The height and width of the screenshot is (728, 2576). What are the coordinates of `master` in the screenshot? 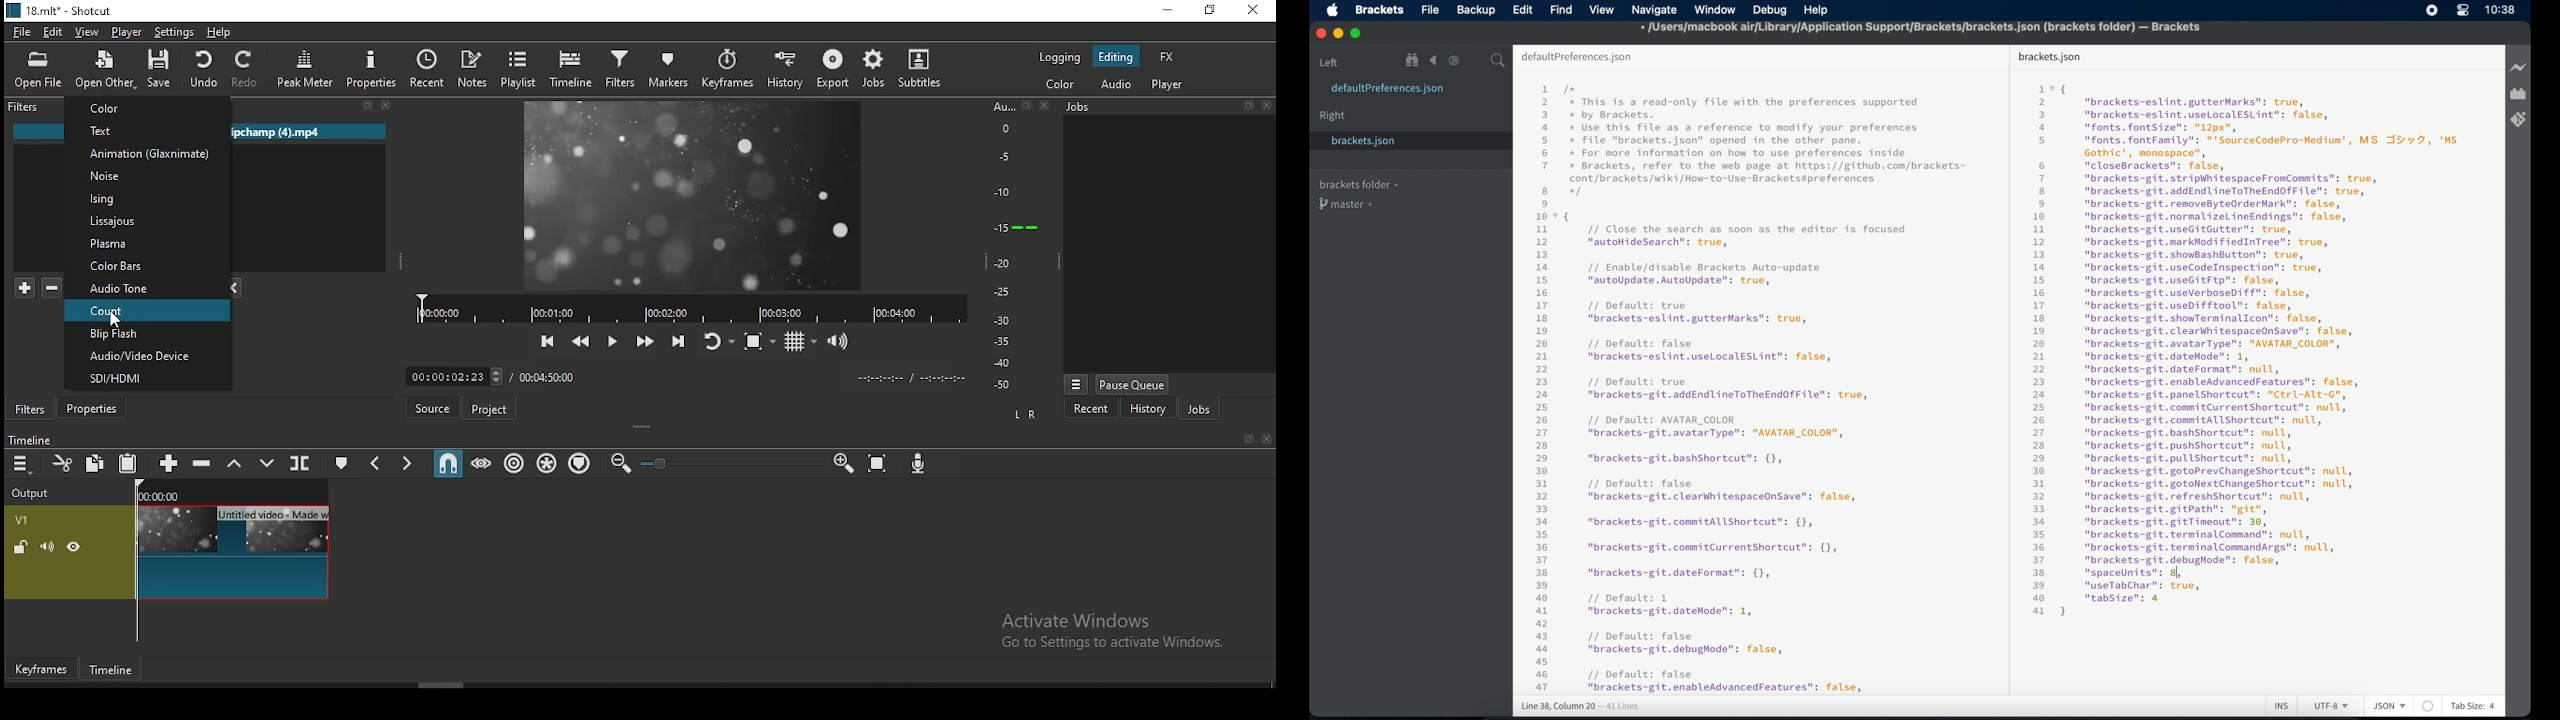 It's located at (1347, 204).